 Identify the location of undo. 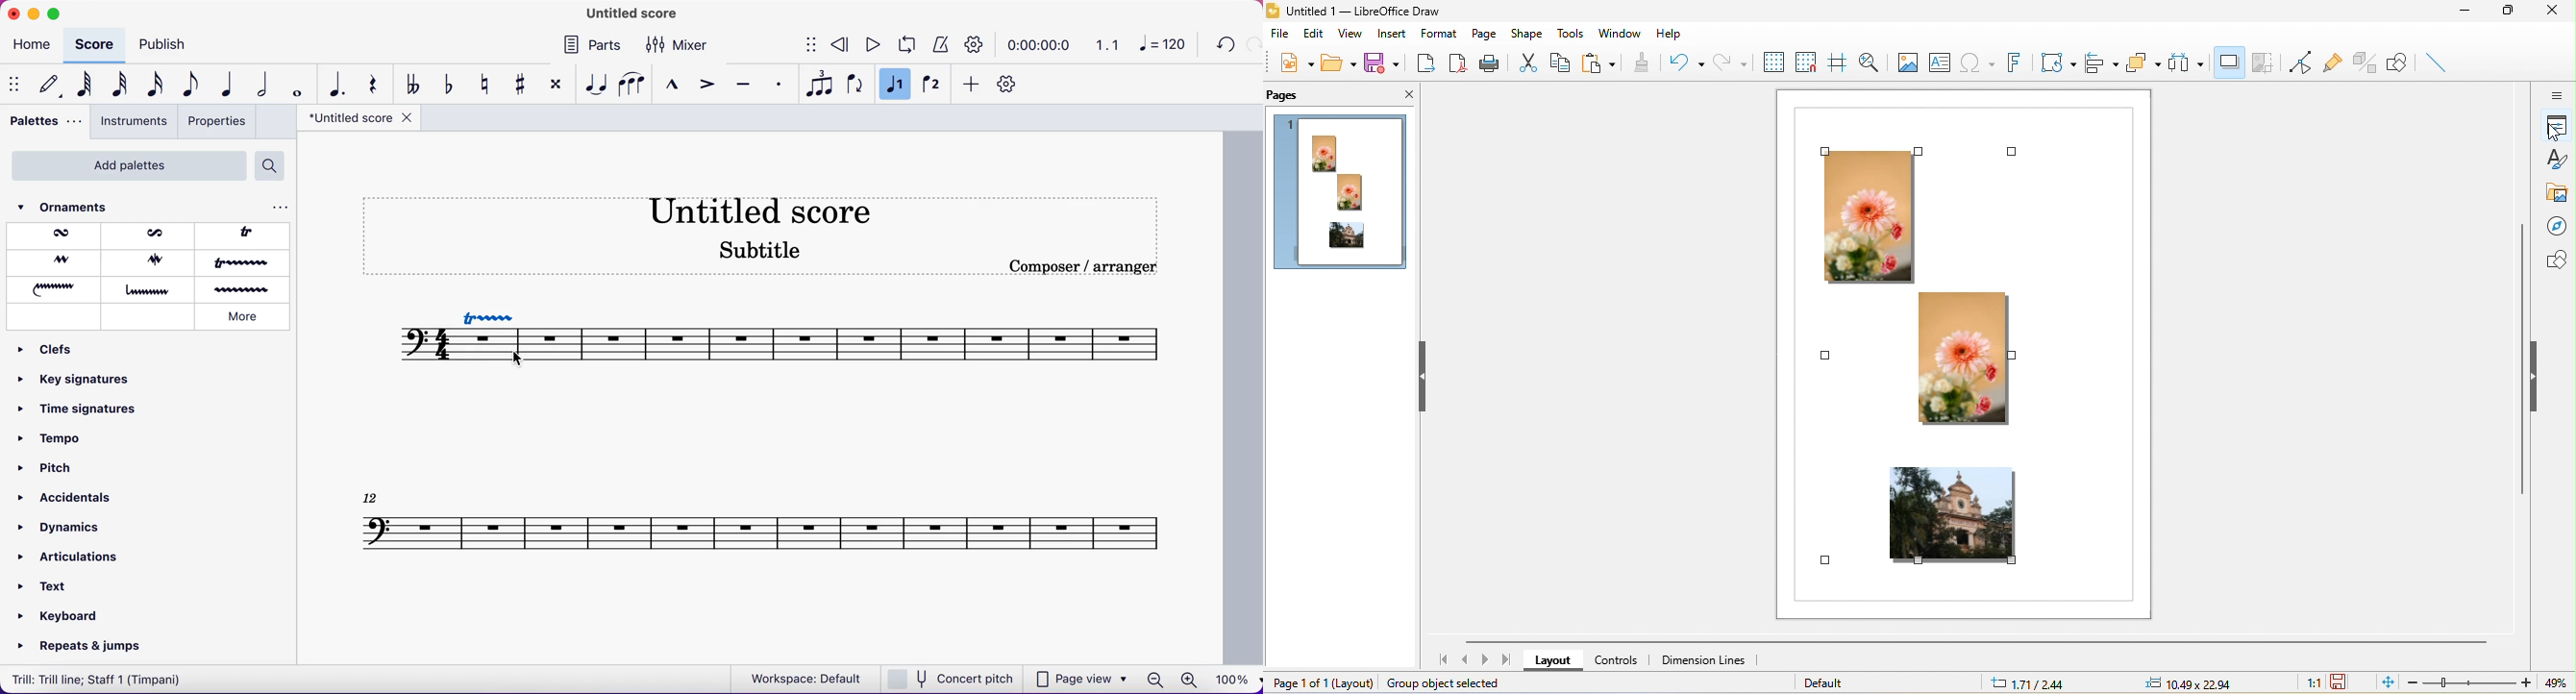
(1684, 62).